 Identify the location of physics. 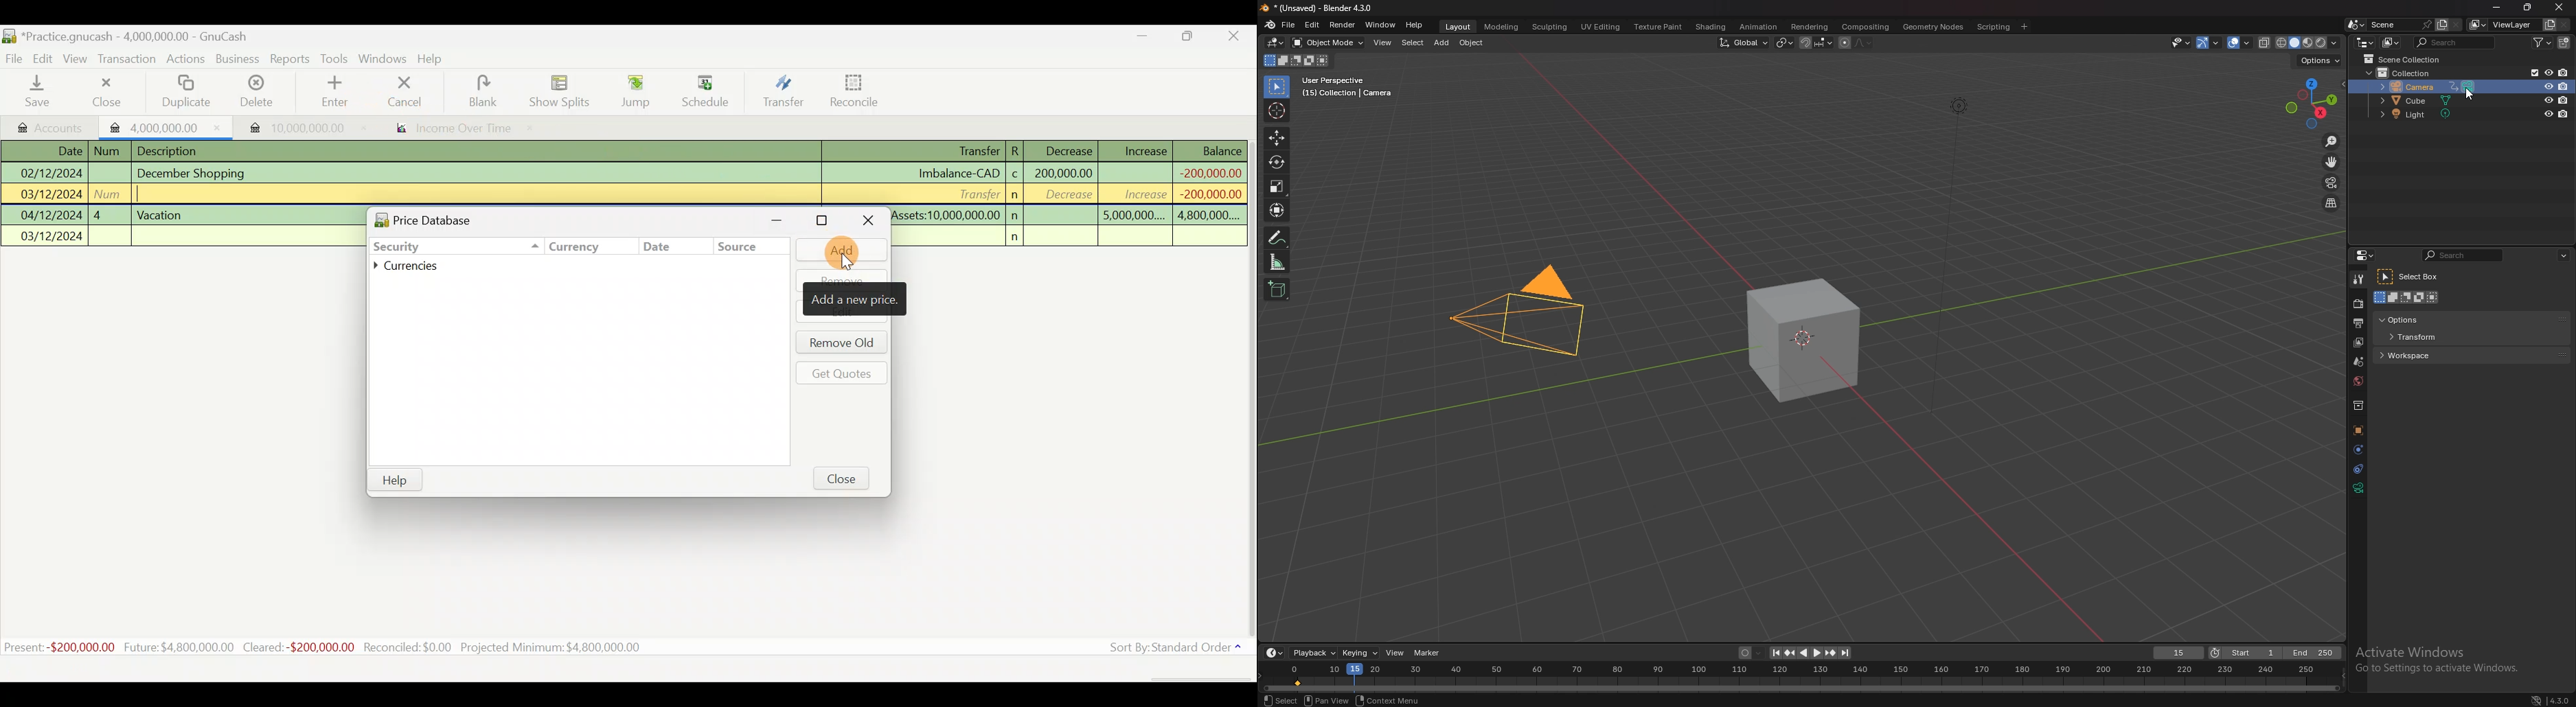
(2357, 449).